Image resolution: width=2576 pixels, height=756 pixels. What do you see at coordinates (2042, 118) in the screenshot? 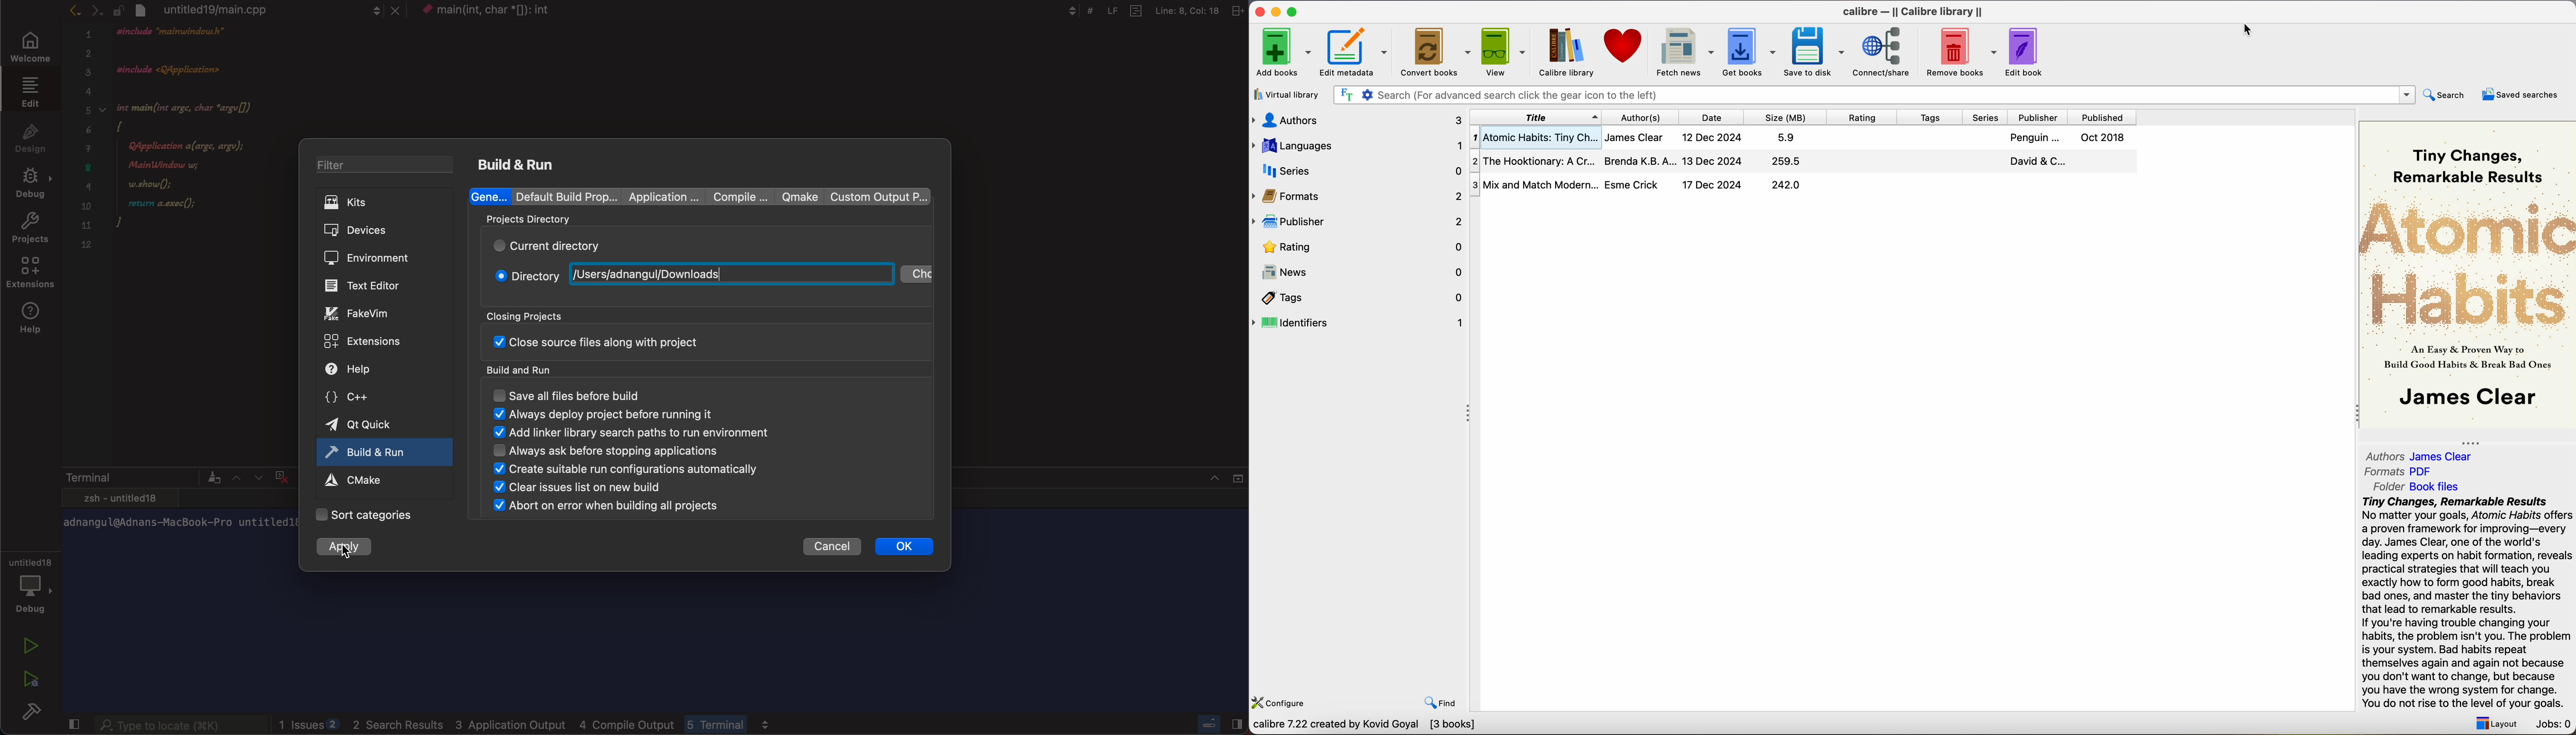
I see `publisher` at bounding box center [2042, 118].